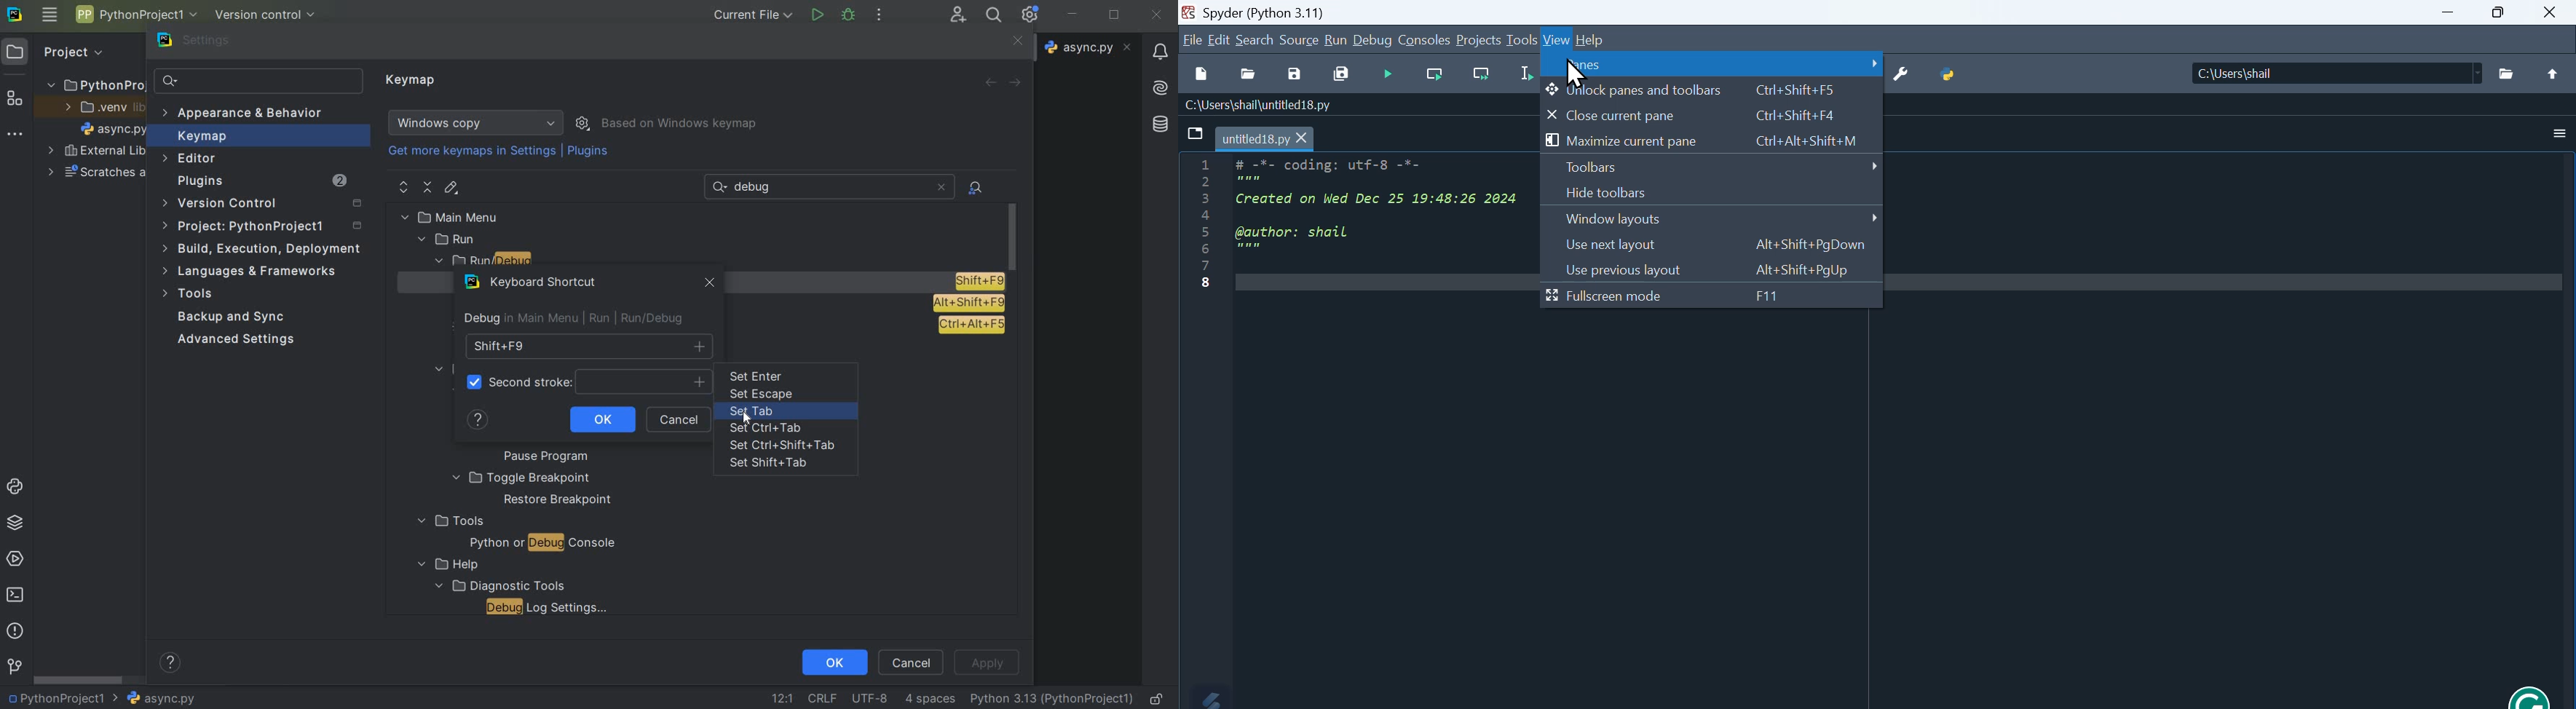  I want to click on forward, so click(1018, 83).